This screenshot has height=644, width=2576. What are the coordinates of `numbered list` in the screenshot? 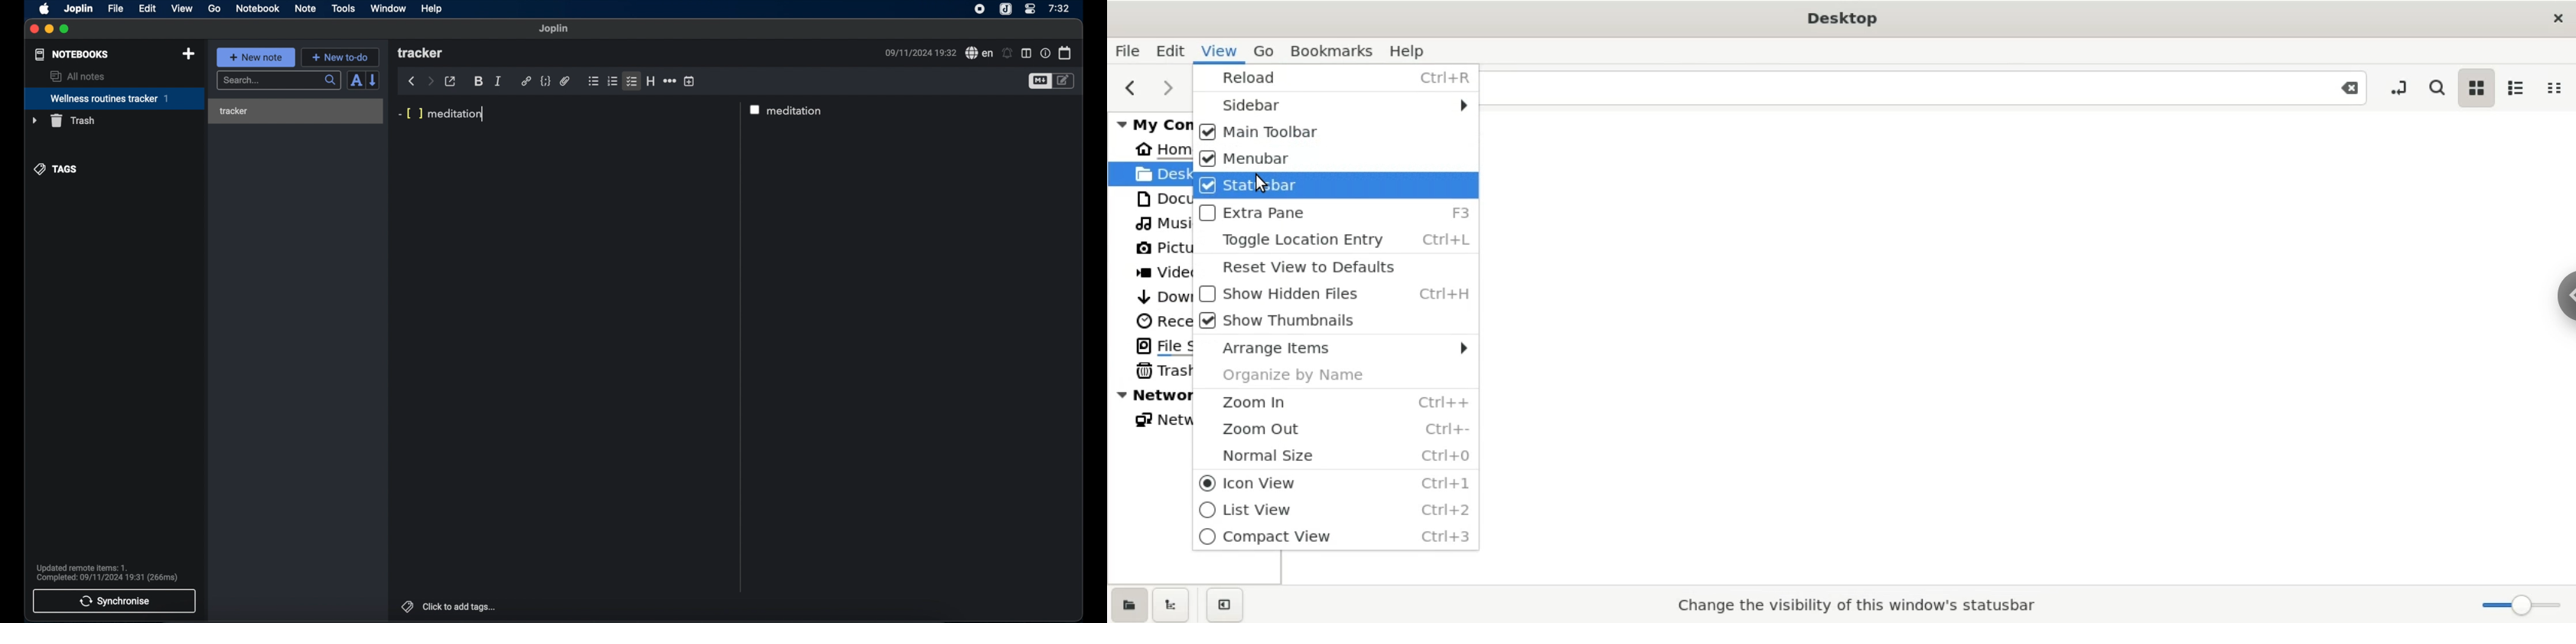 It's located at (613, 81).